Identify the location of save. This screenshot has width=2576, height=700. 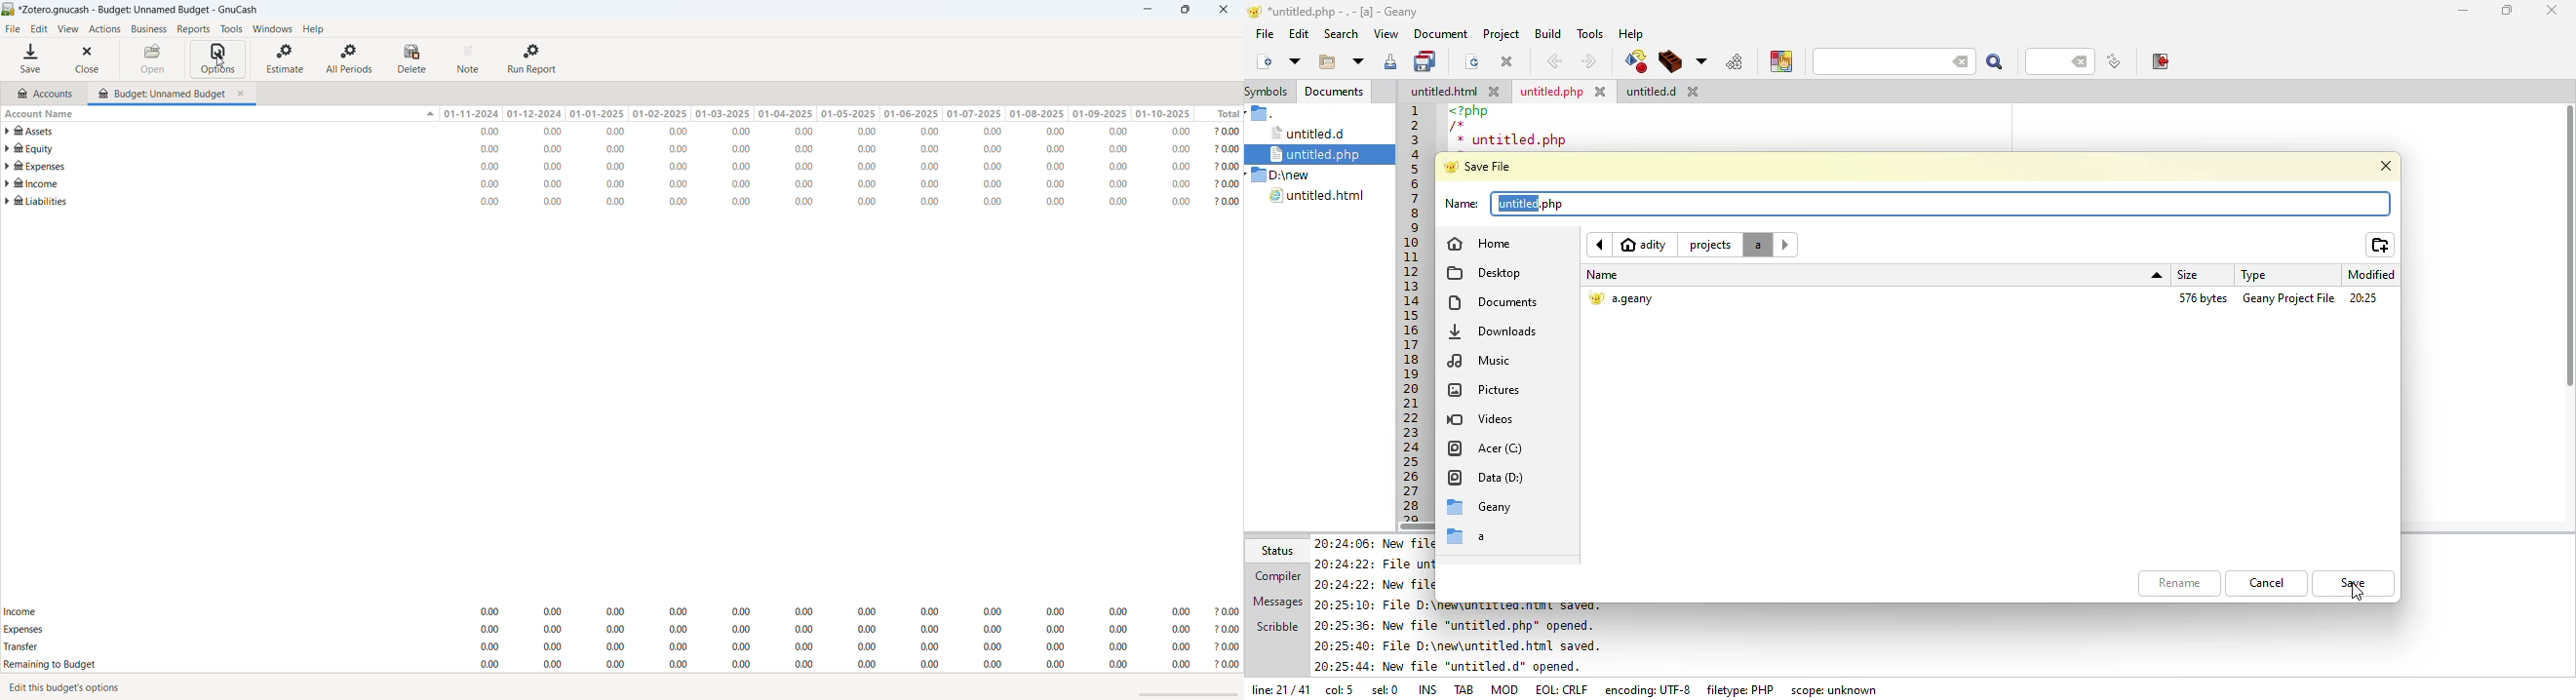
(32, 59).